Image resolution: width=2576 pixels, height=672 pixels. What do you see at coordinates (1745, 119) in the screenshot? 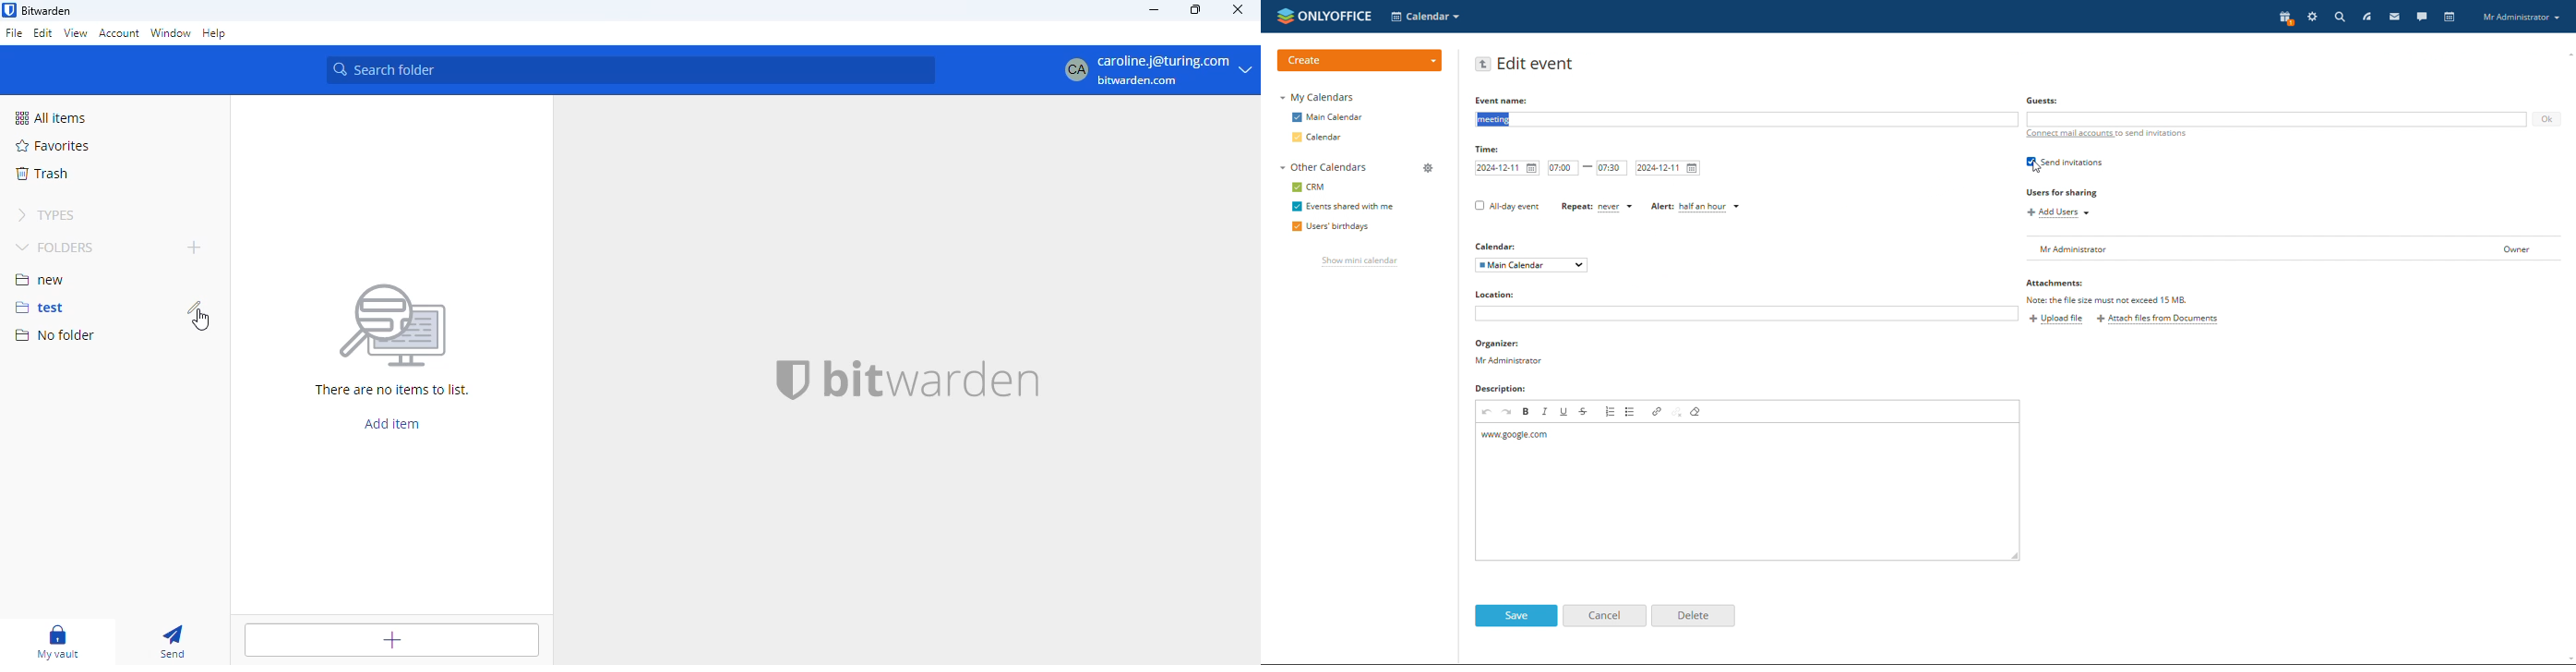
I see `add event name` at bounding box center [1745, 119].